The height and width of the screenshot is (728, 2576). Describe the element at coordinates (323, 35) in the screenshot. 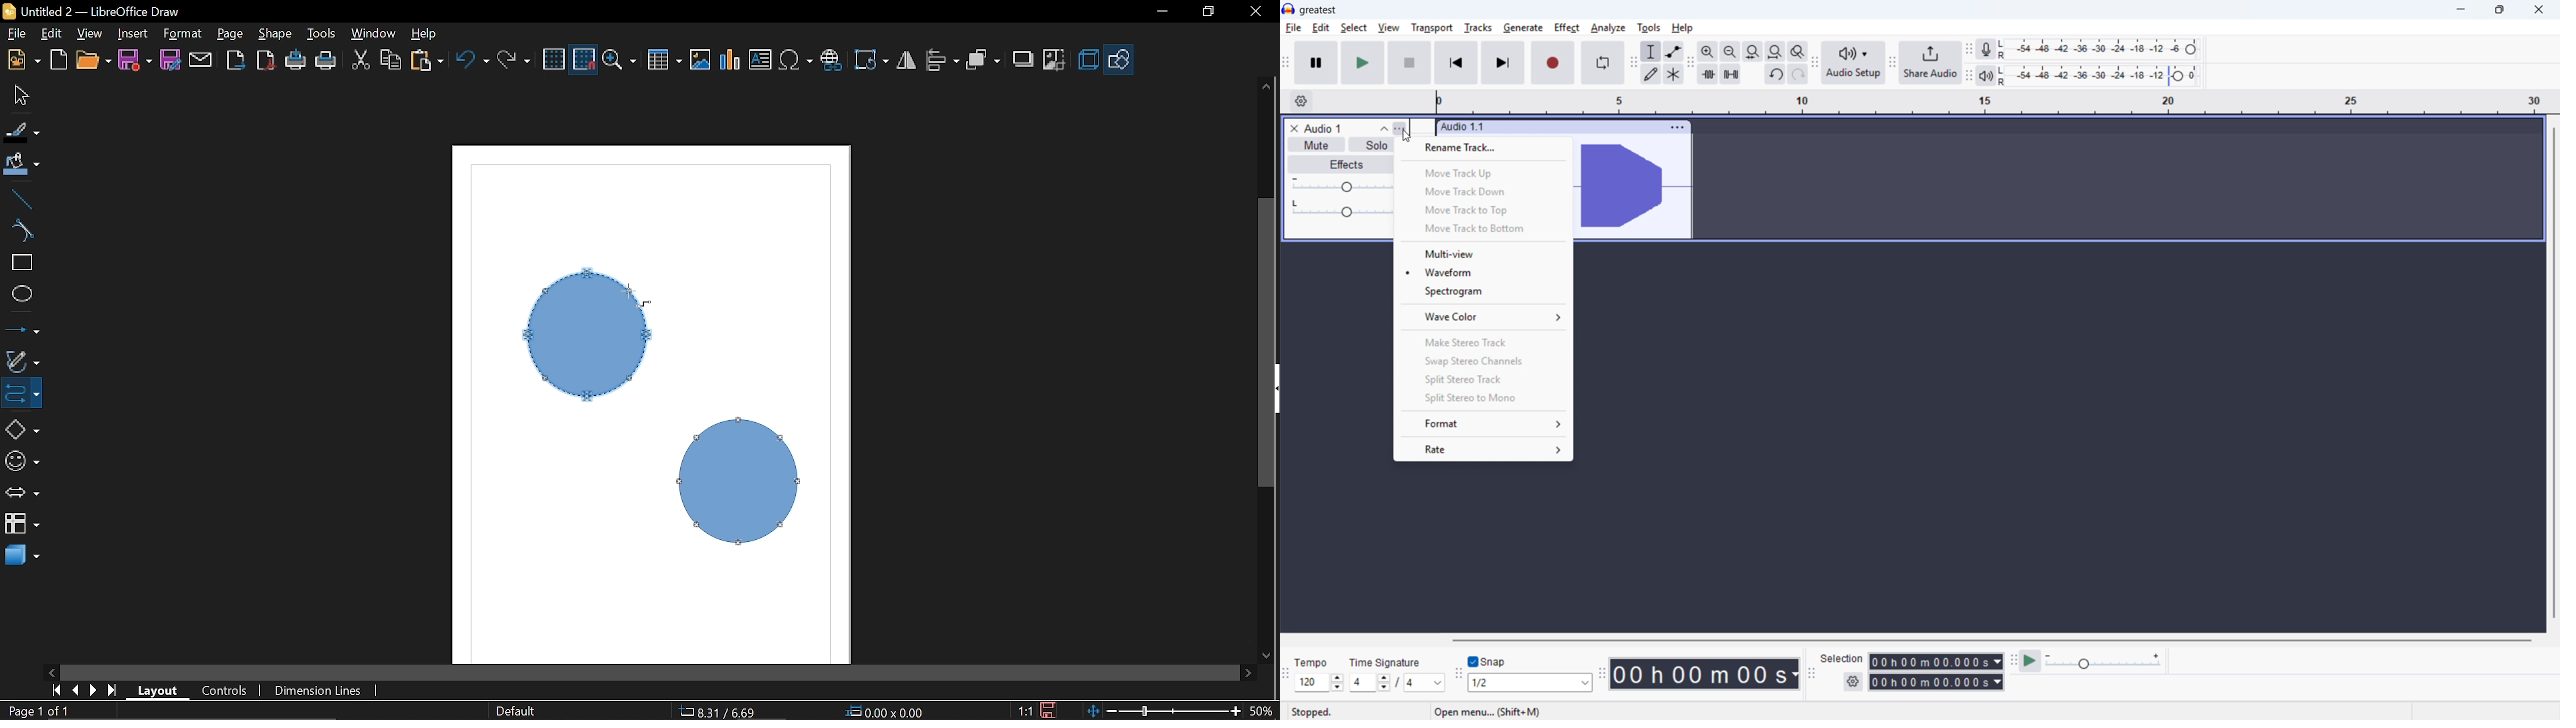

I see `Tools` at that location.